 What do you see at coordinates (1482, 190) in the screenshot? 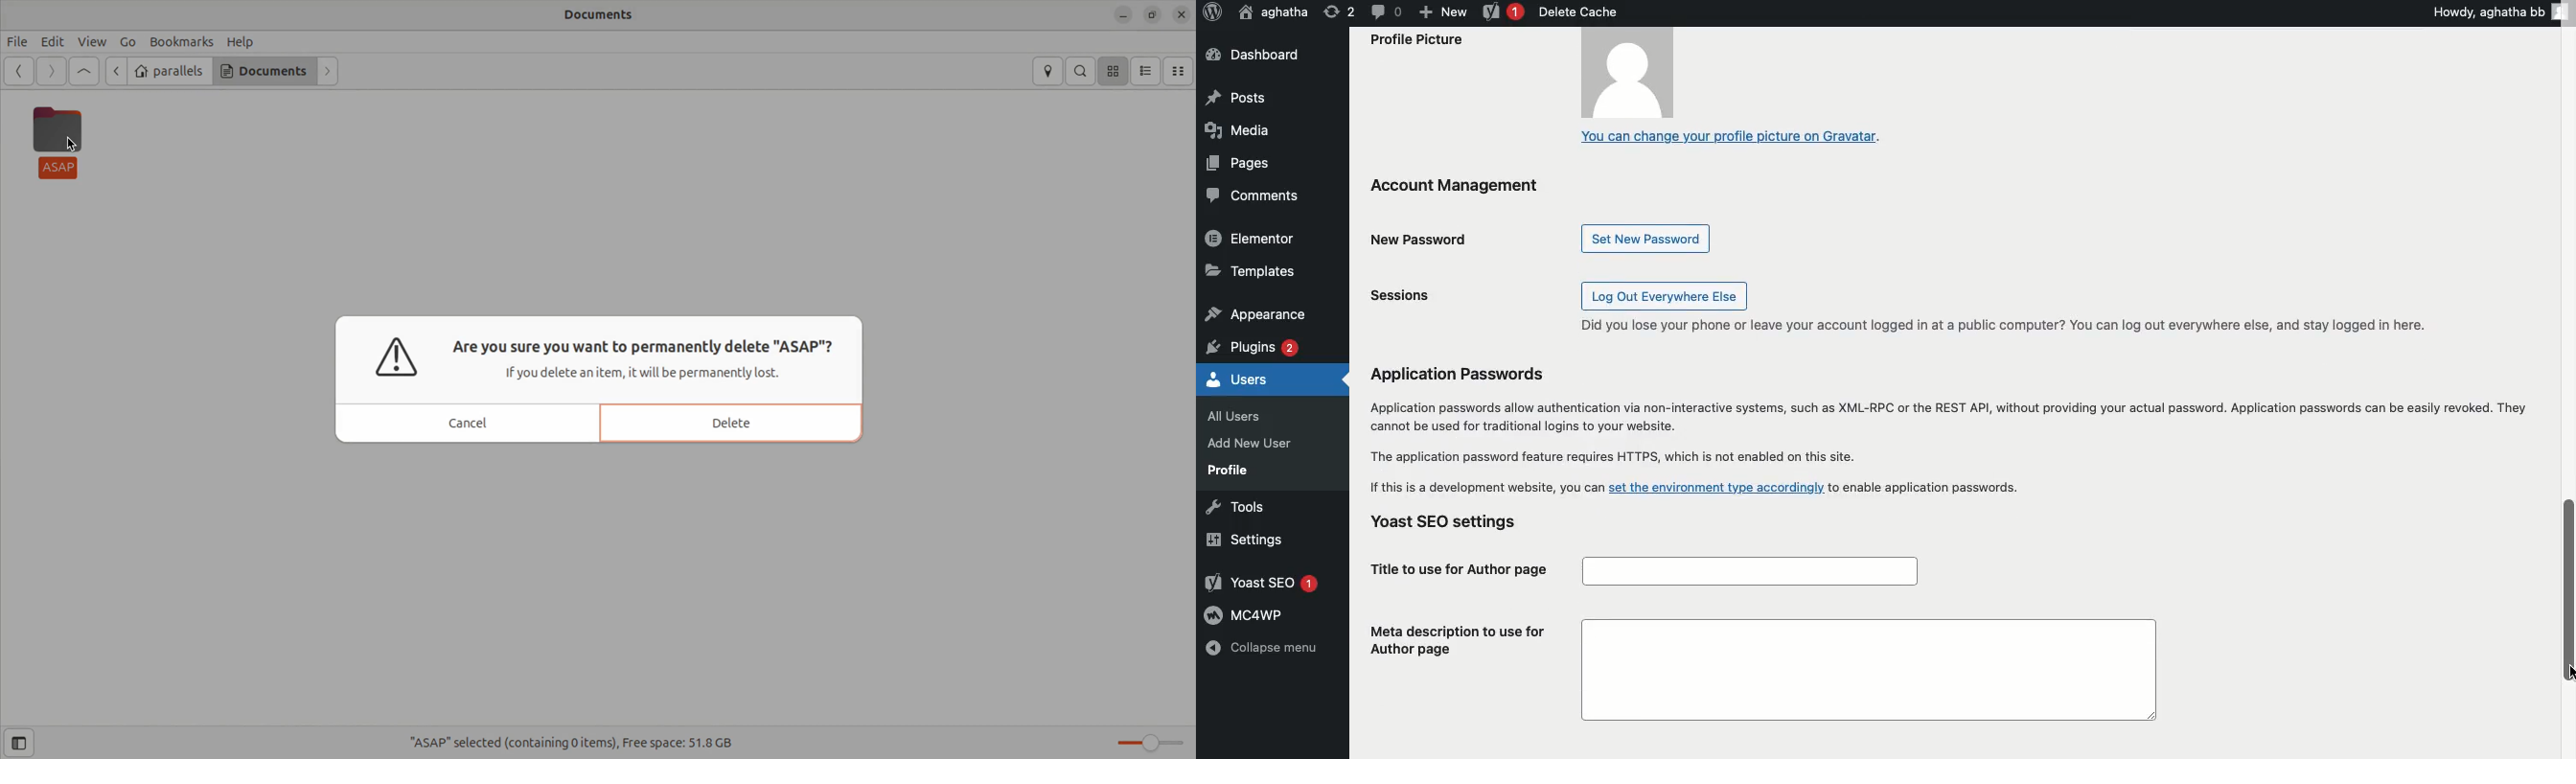
I see `Account management` at bounding box center [1482, 190].